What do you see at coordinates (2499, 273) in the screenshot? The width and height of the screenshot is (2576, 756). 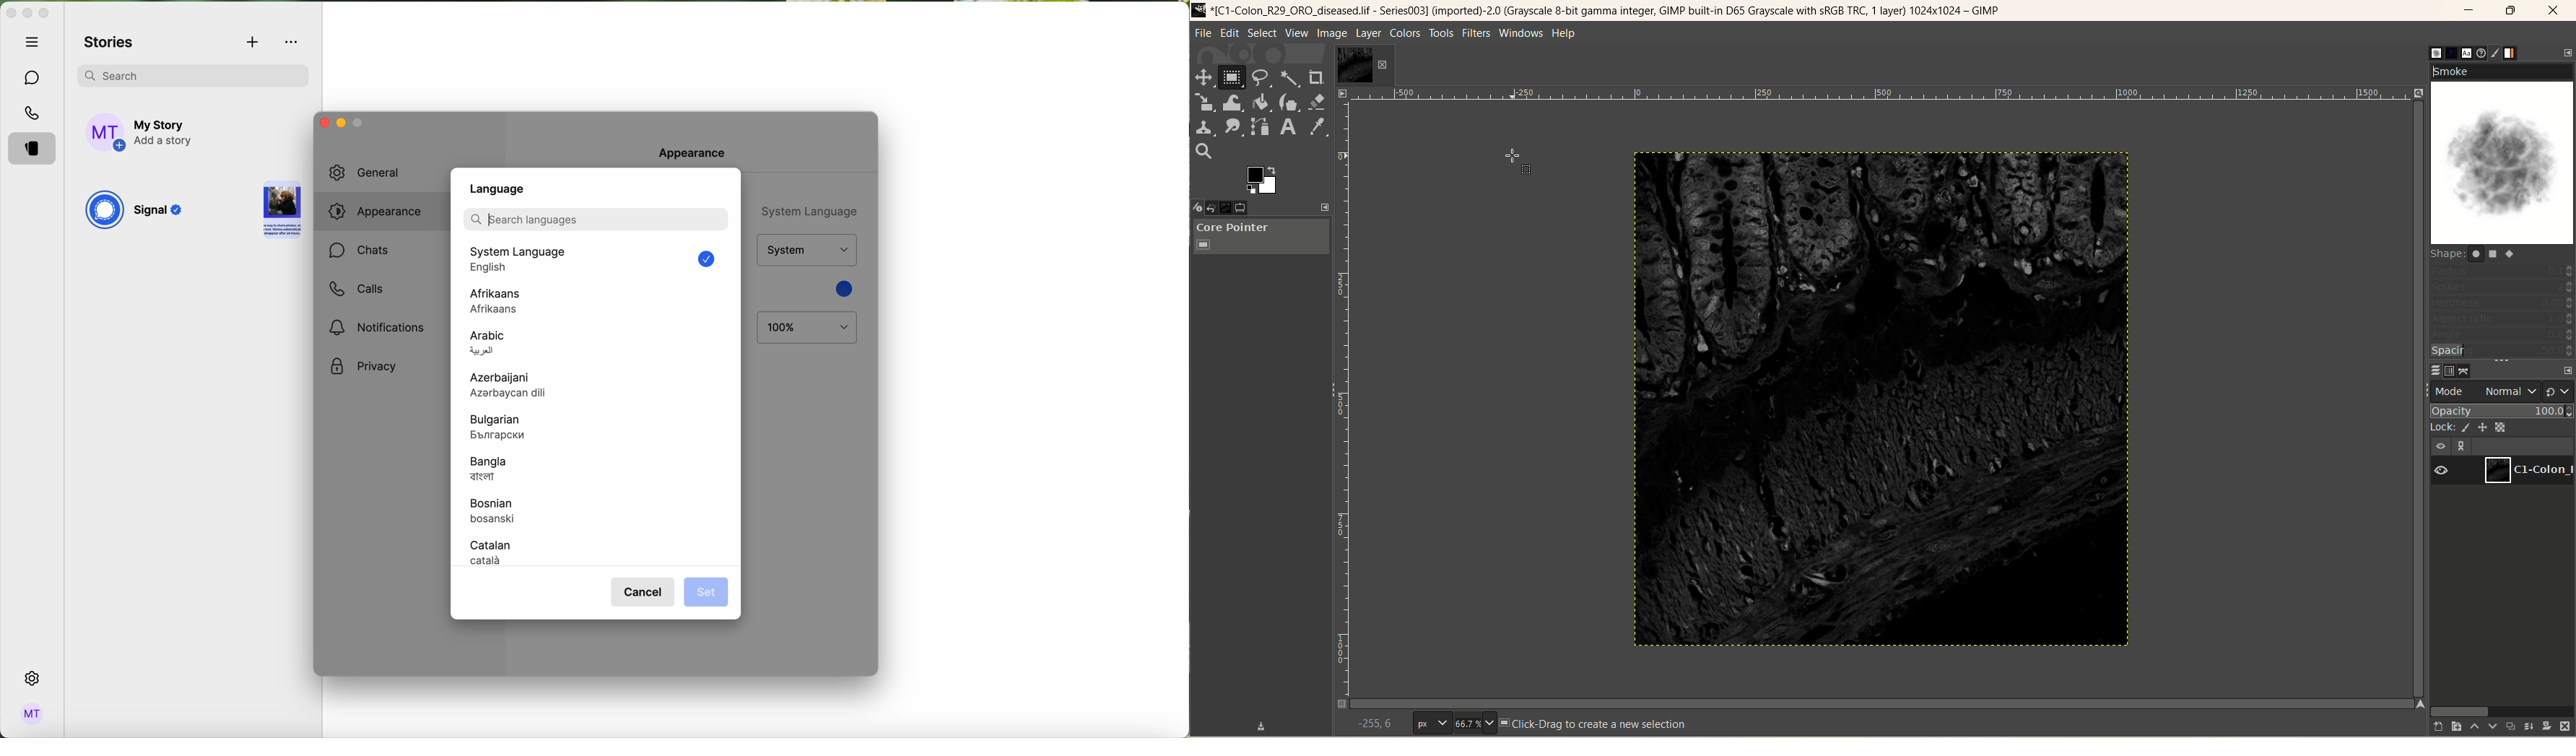 I see `radius` at bounding box center [2499, 273].